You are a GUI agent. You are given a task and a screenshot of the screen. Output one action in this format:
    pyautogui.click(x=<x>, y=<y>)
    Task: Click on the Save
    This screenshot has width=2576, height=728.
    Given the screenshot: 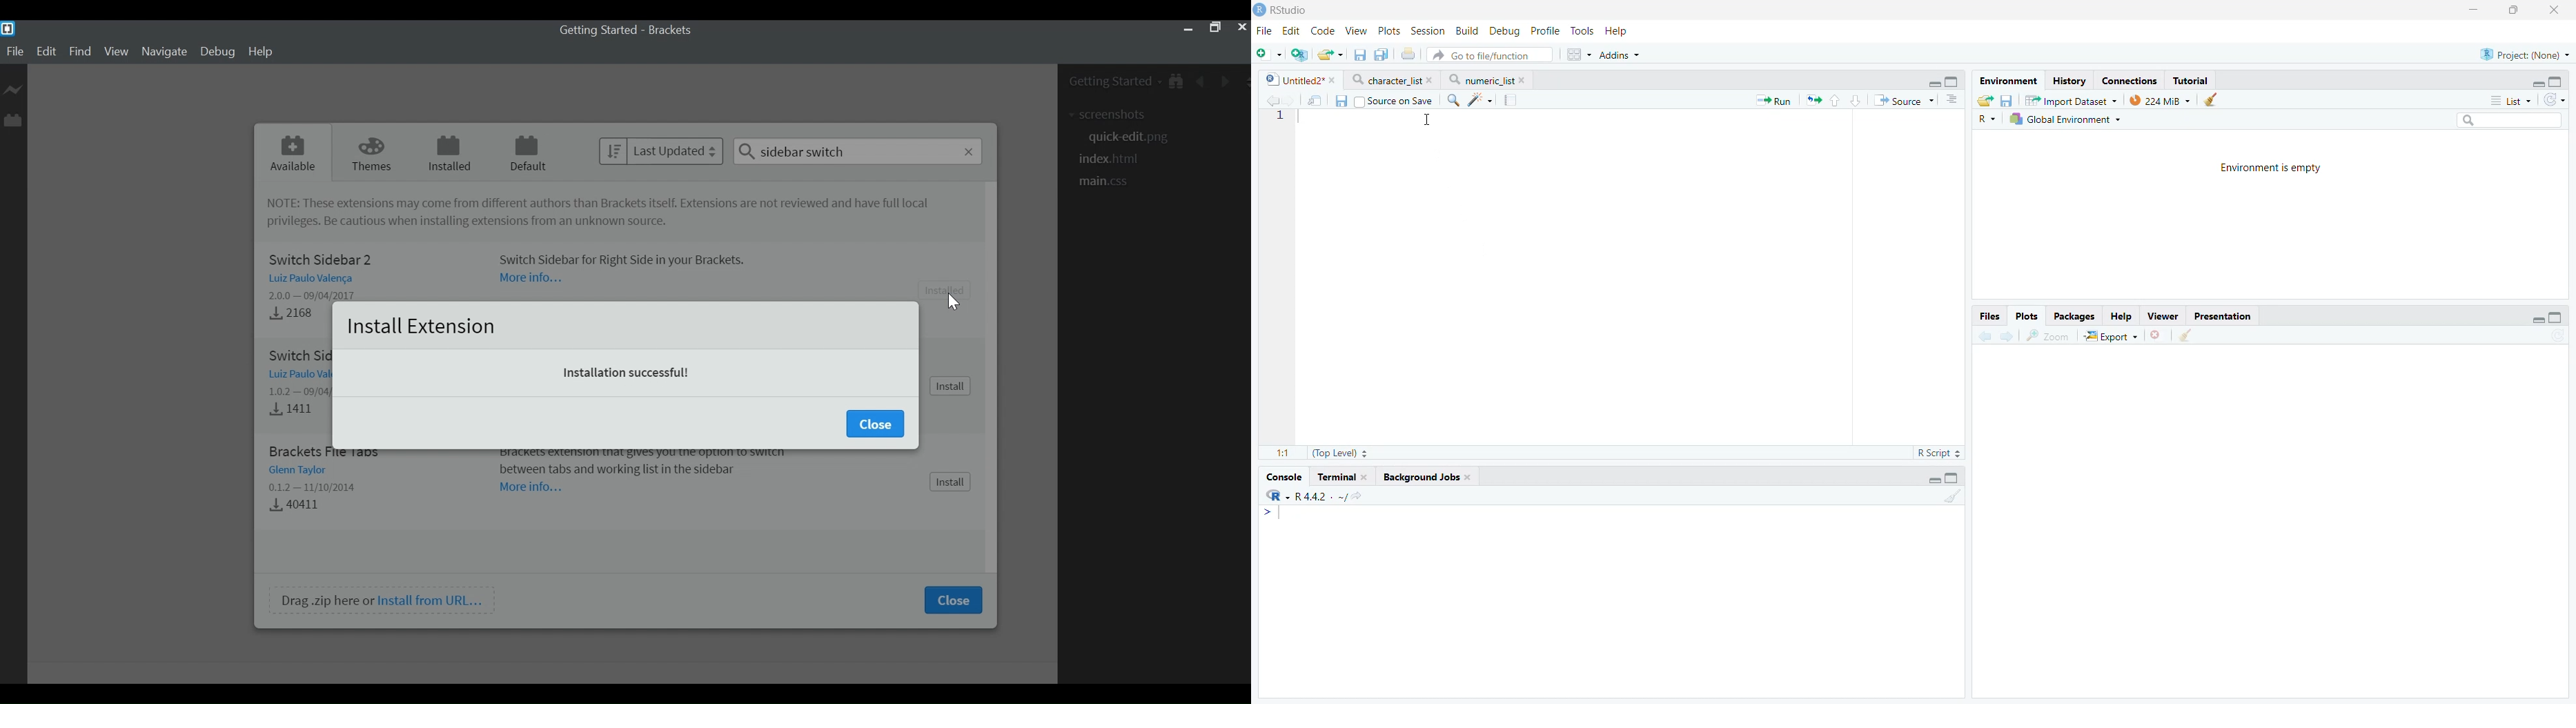 What is the action you would take?
    pyautogui.click(x=2007, y=99)
    